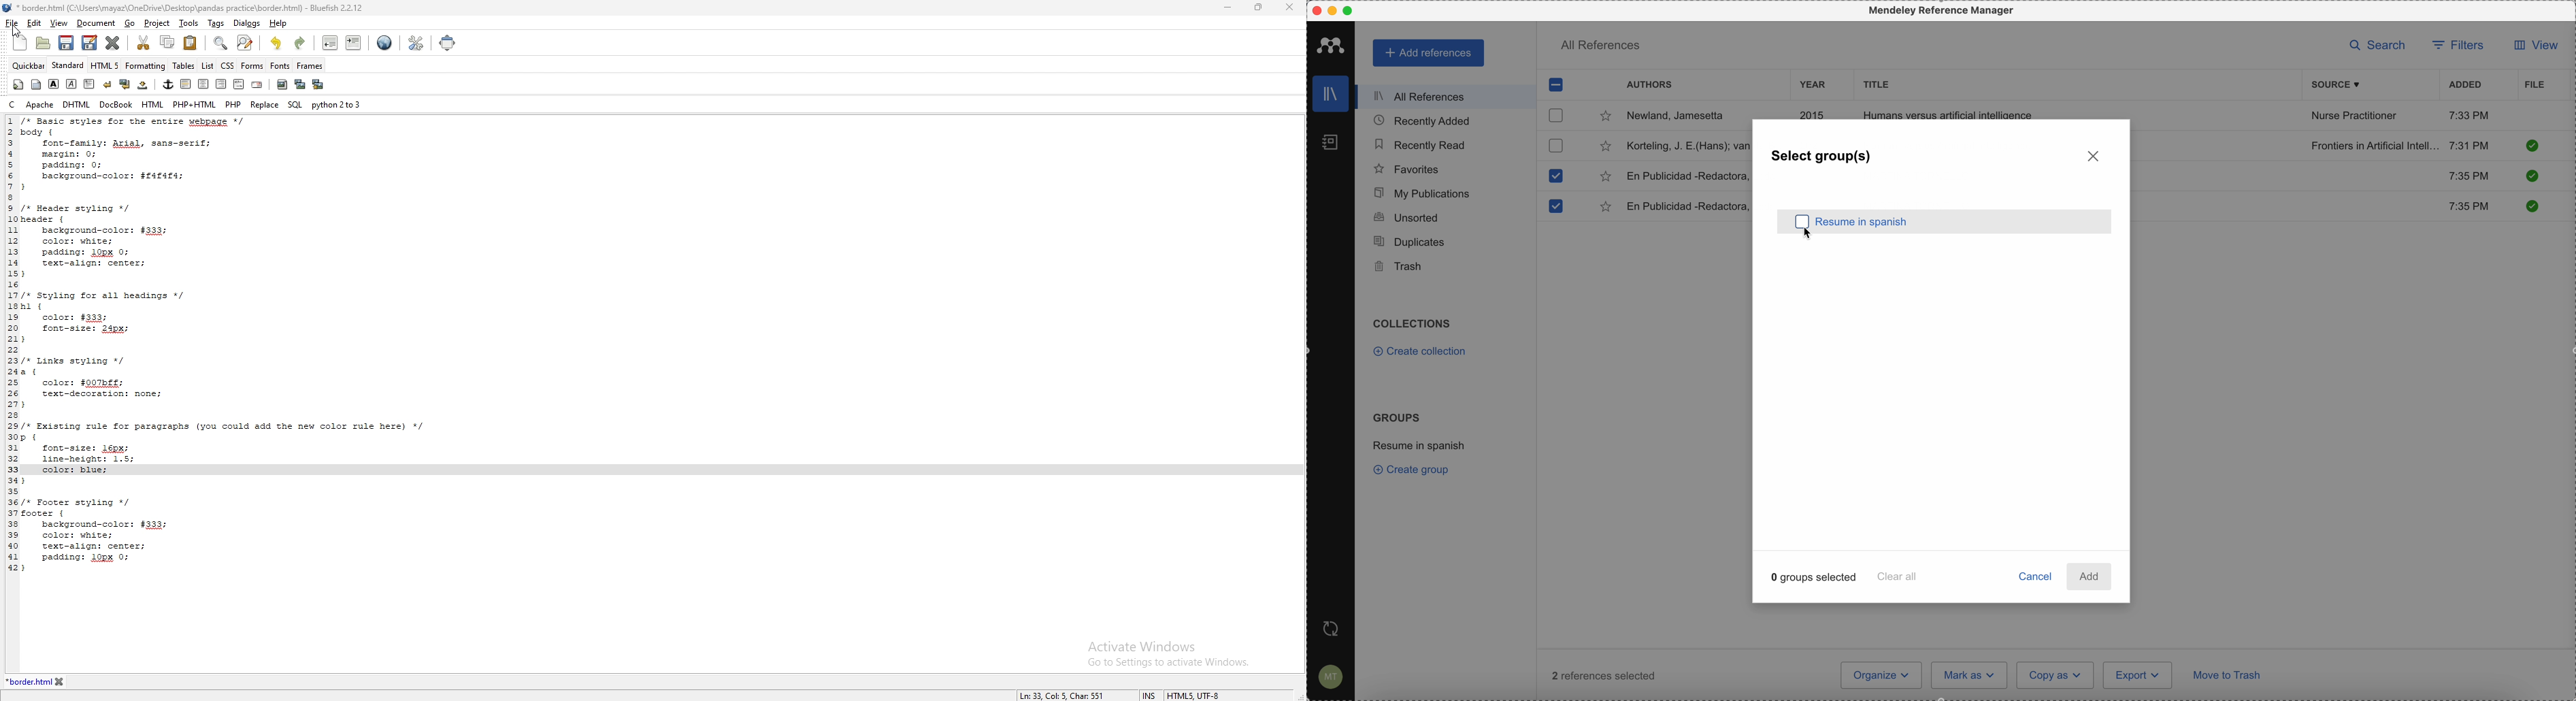 The height and width of the screenshot is (728, 2576). Describe the element at coordinates (195, 105) in the screenshot. I see `php+html` at that location.